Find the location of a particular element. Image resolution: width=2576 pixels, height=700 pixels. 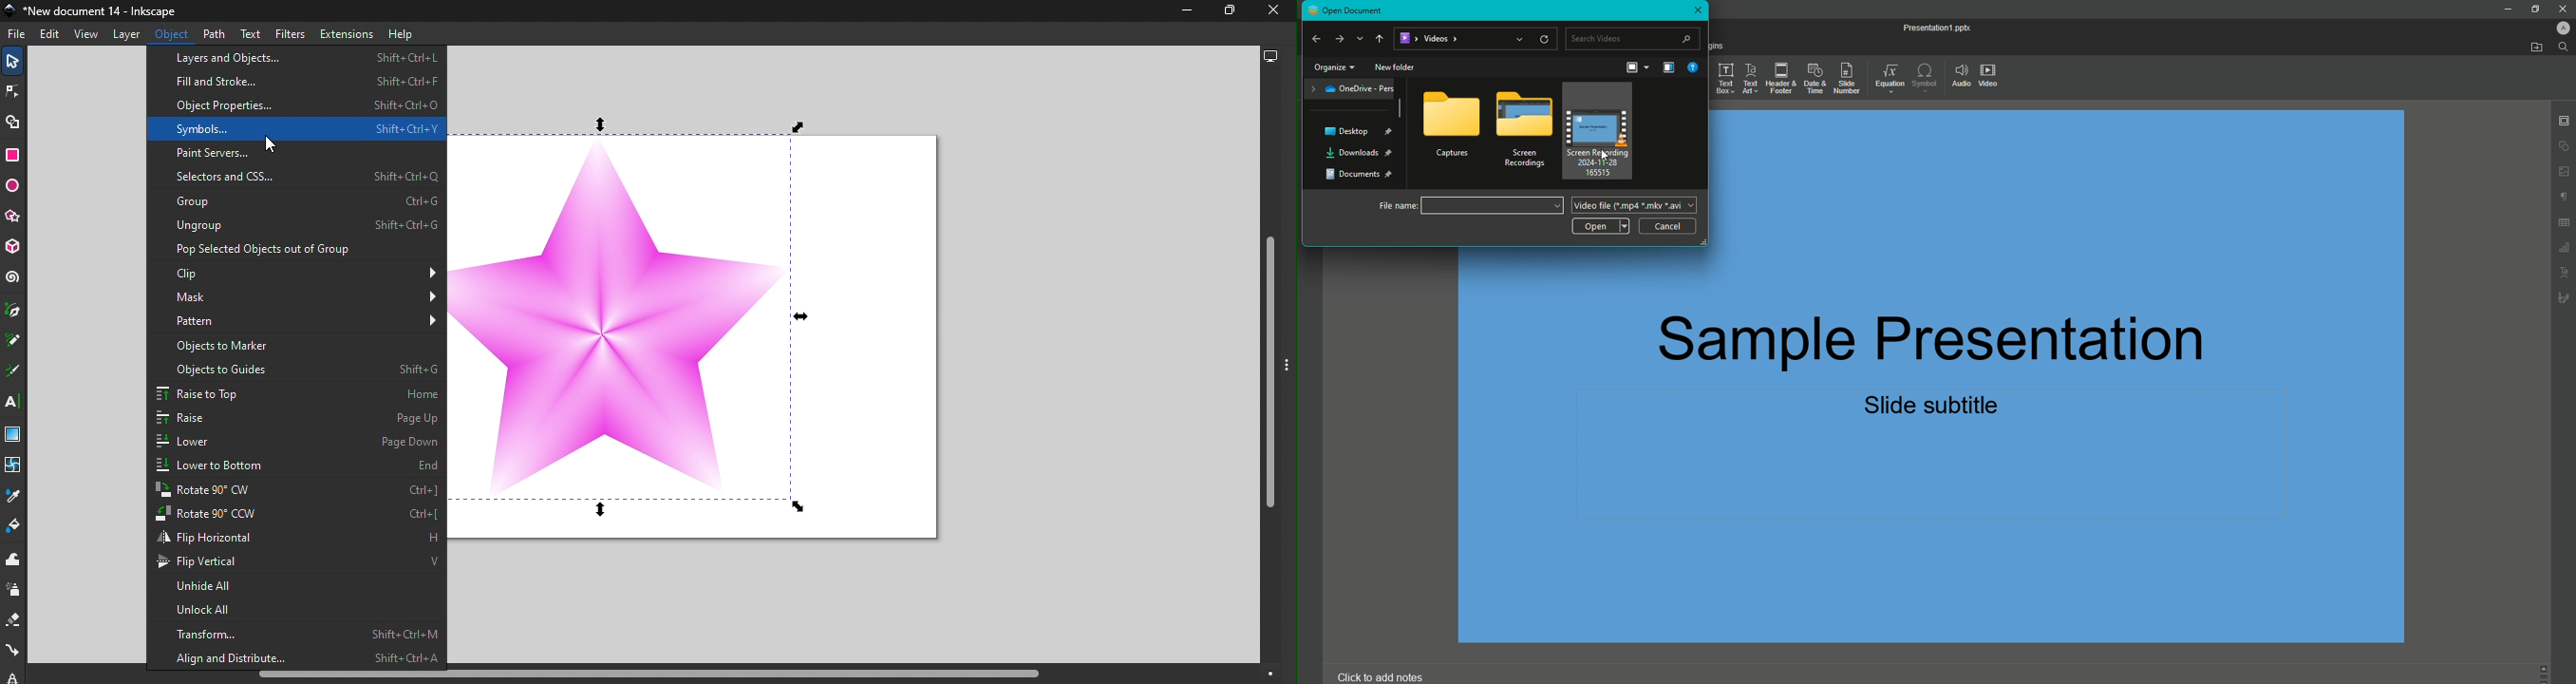

Forward is located at coordinates (1337, 36).